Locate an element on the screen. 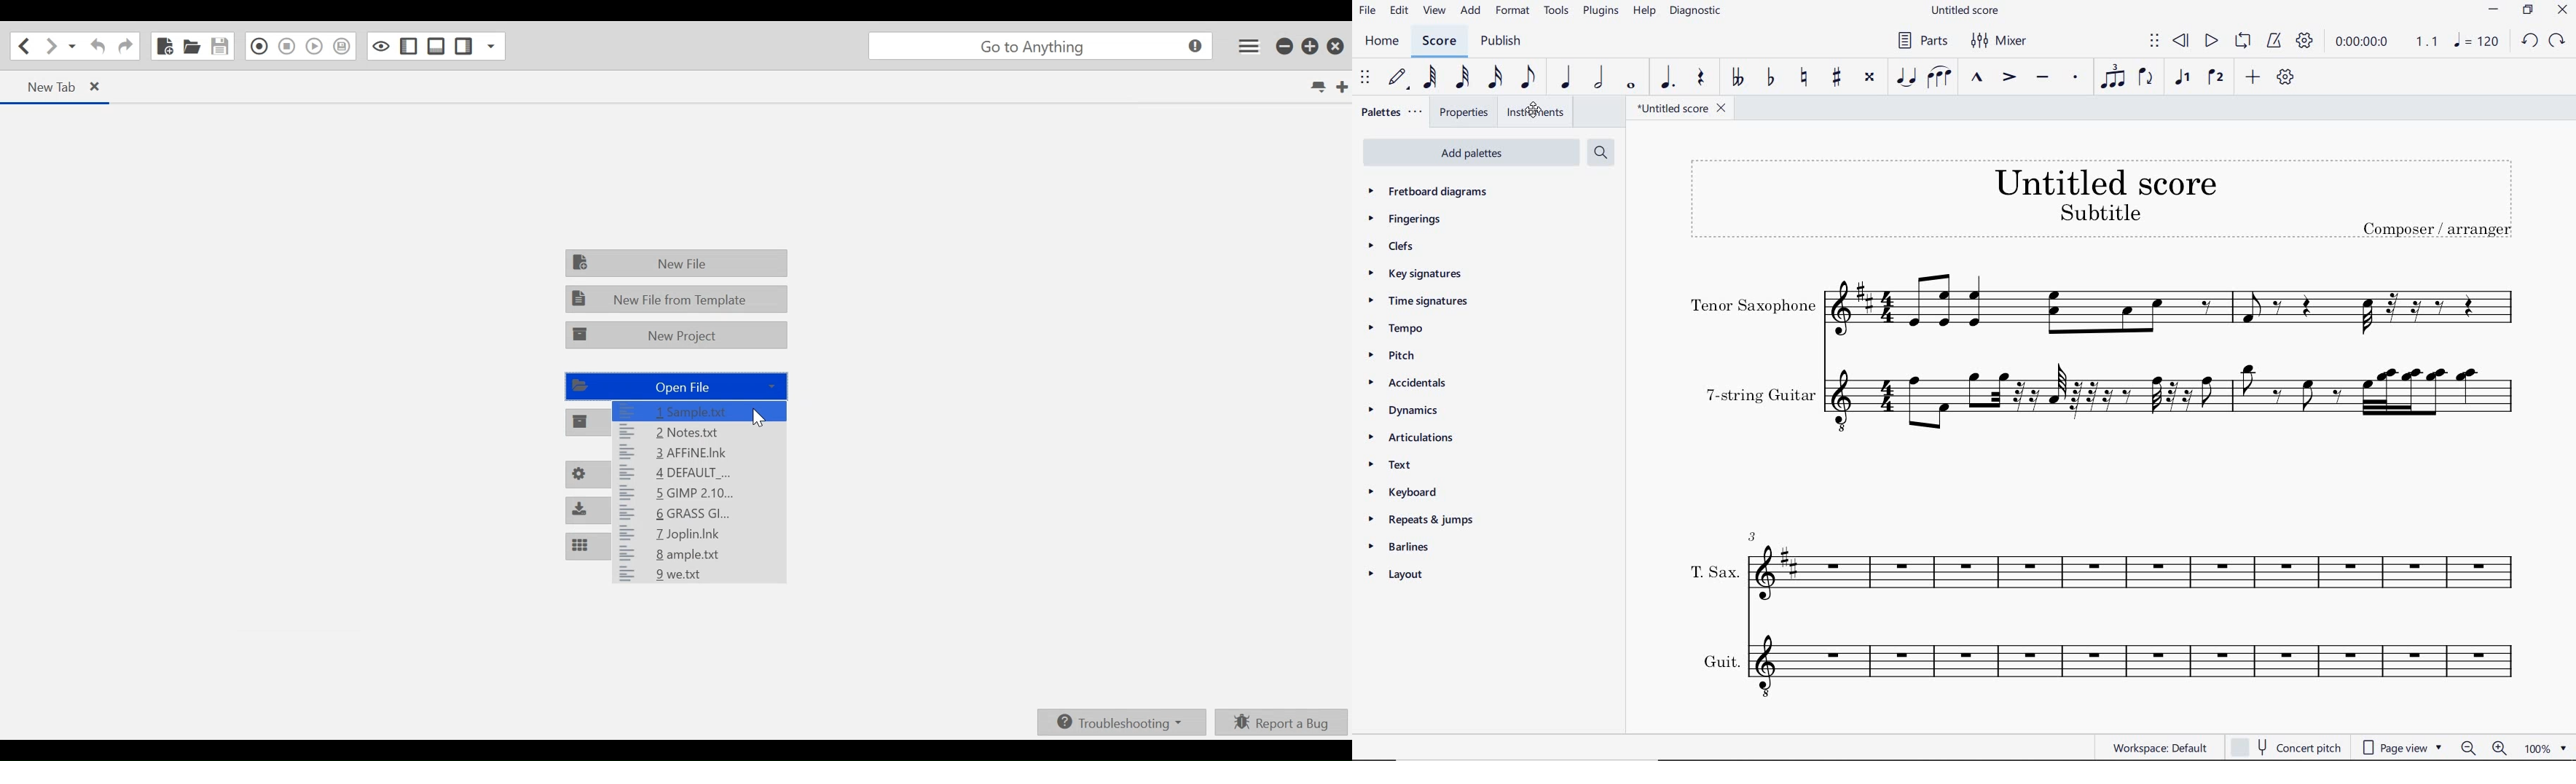 This screenshot has height=784, width=2576. Record Macro is located at coordinates (258, 47).